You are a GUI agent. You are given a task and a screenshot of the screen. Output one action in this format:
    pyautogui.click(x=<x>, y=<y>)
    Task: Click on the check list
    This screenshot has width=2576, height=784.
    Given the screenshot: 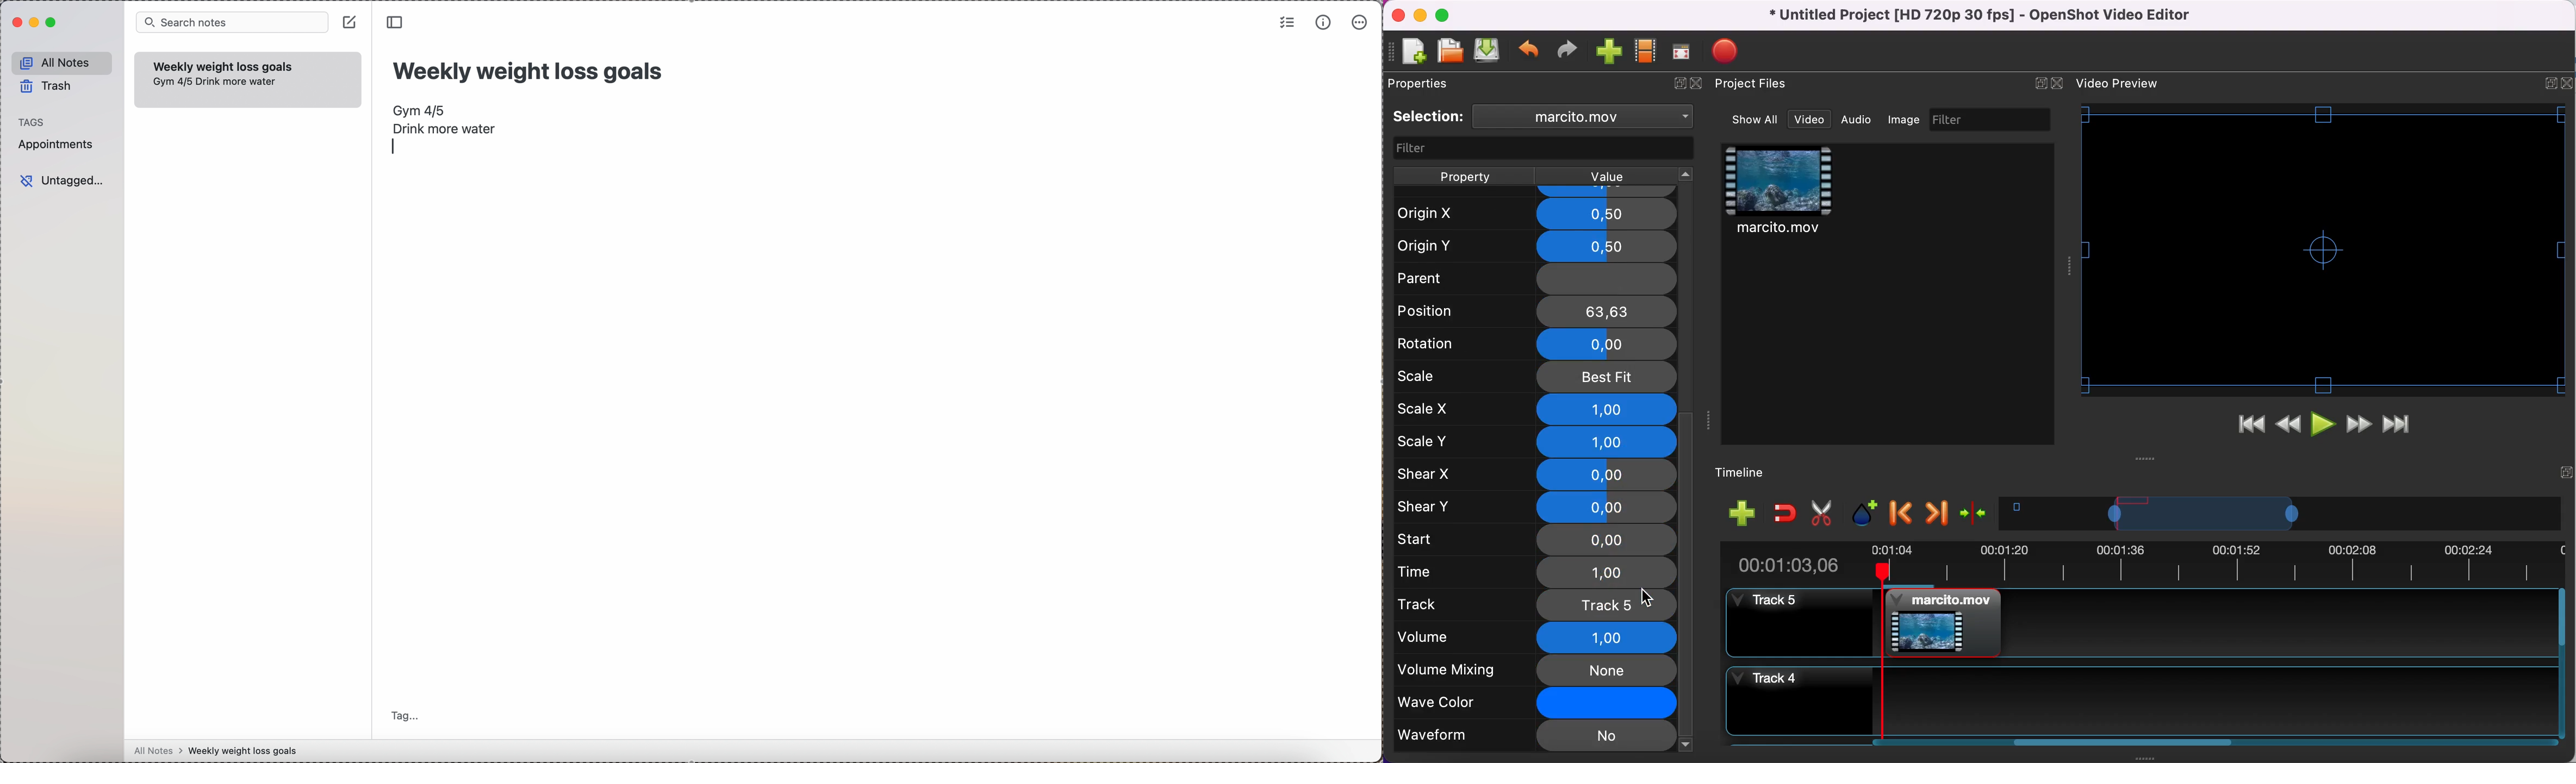 What is the action you would take?
    pyautogui.click(x=1285, y=23)
    